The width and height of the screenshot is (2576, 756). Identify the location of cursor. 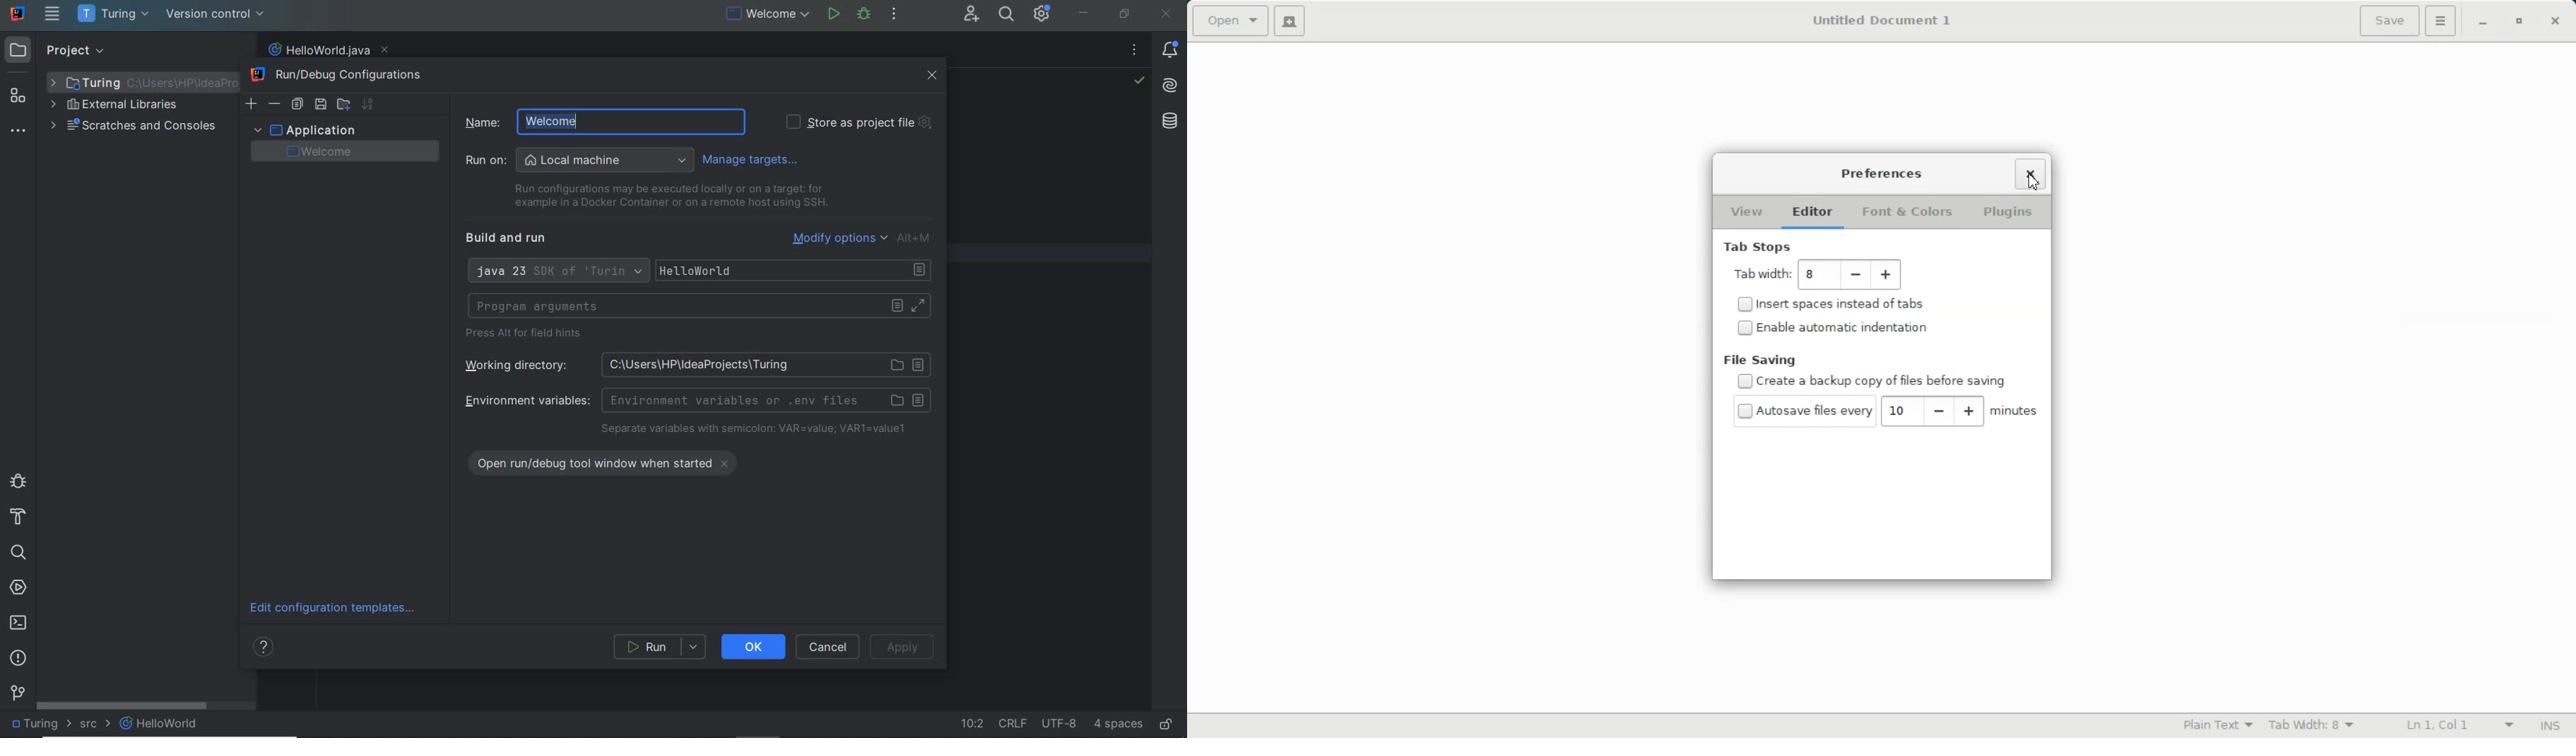
(580, 122).